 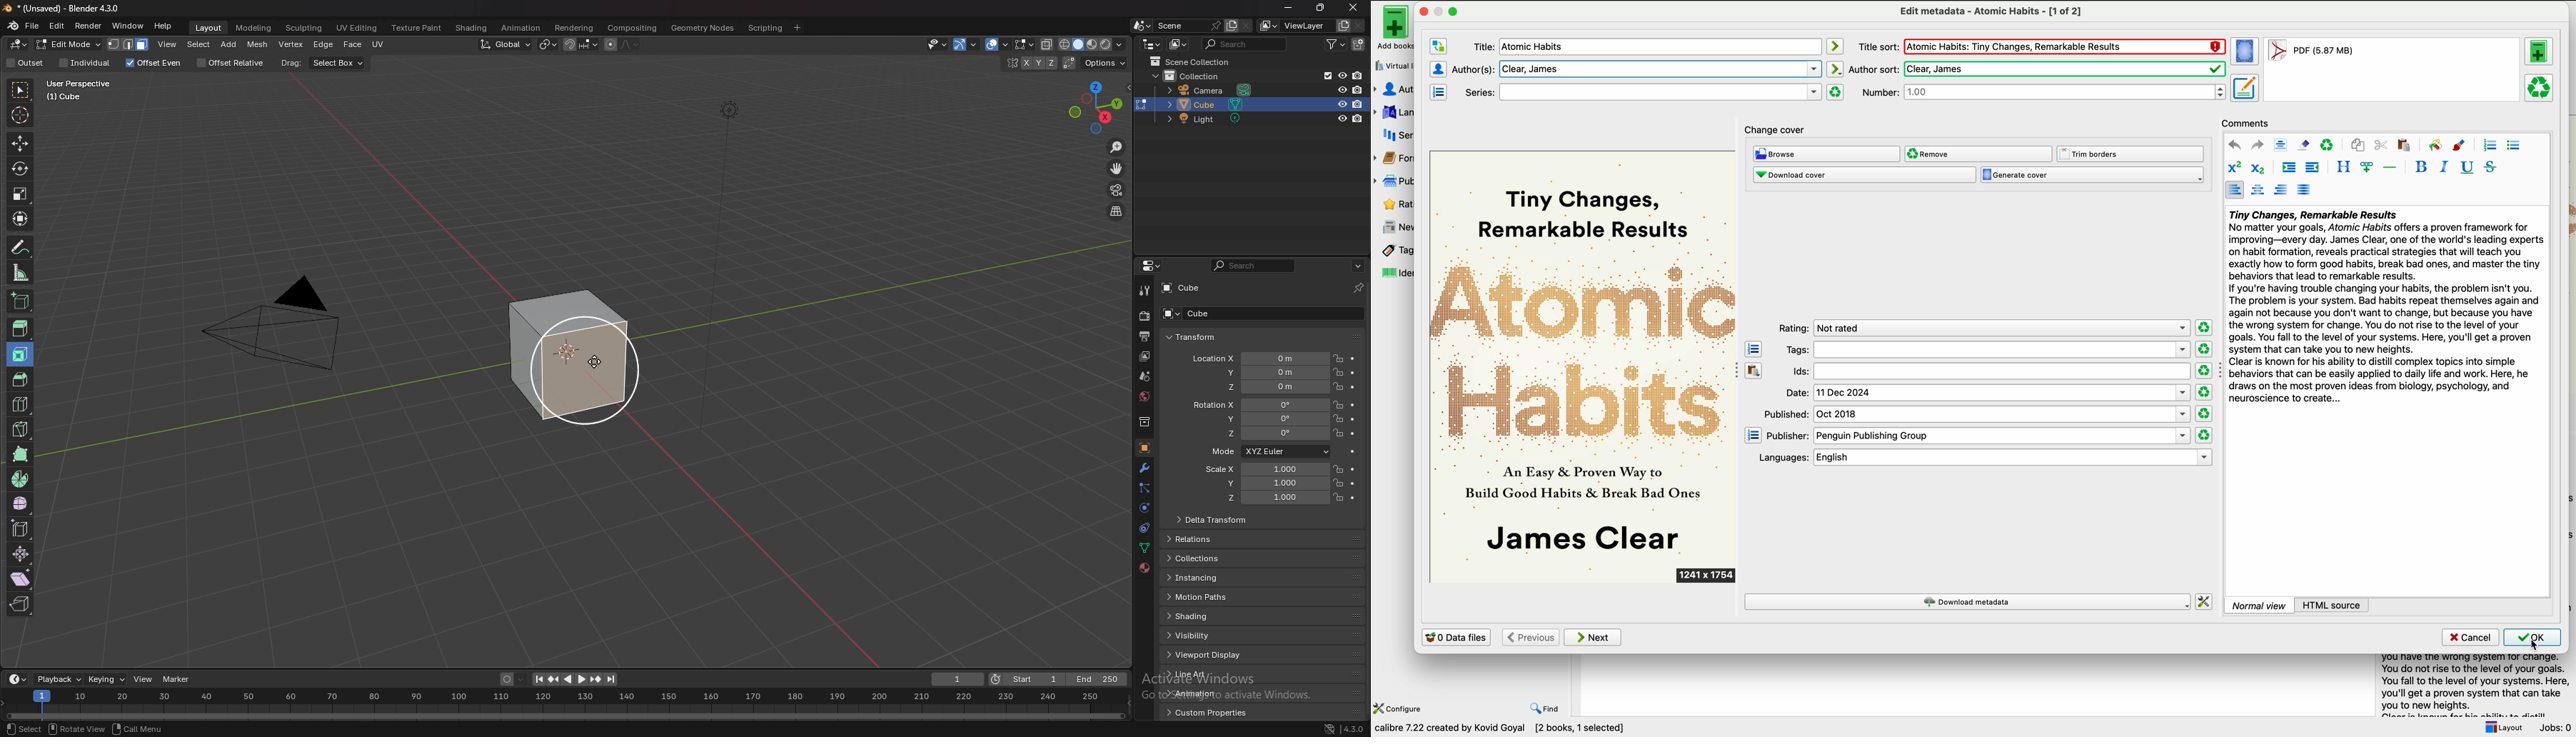 I want to click on decrease indentation, so click(x=2313, y=168).